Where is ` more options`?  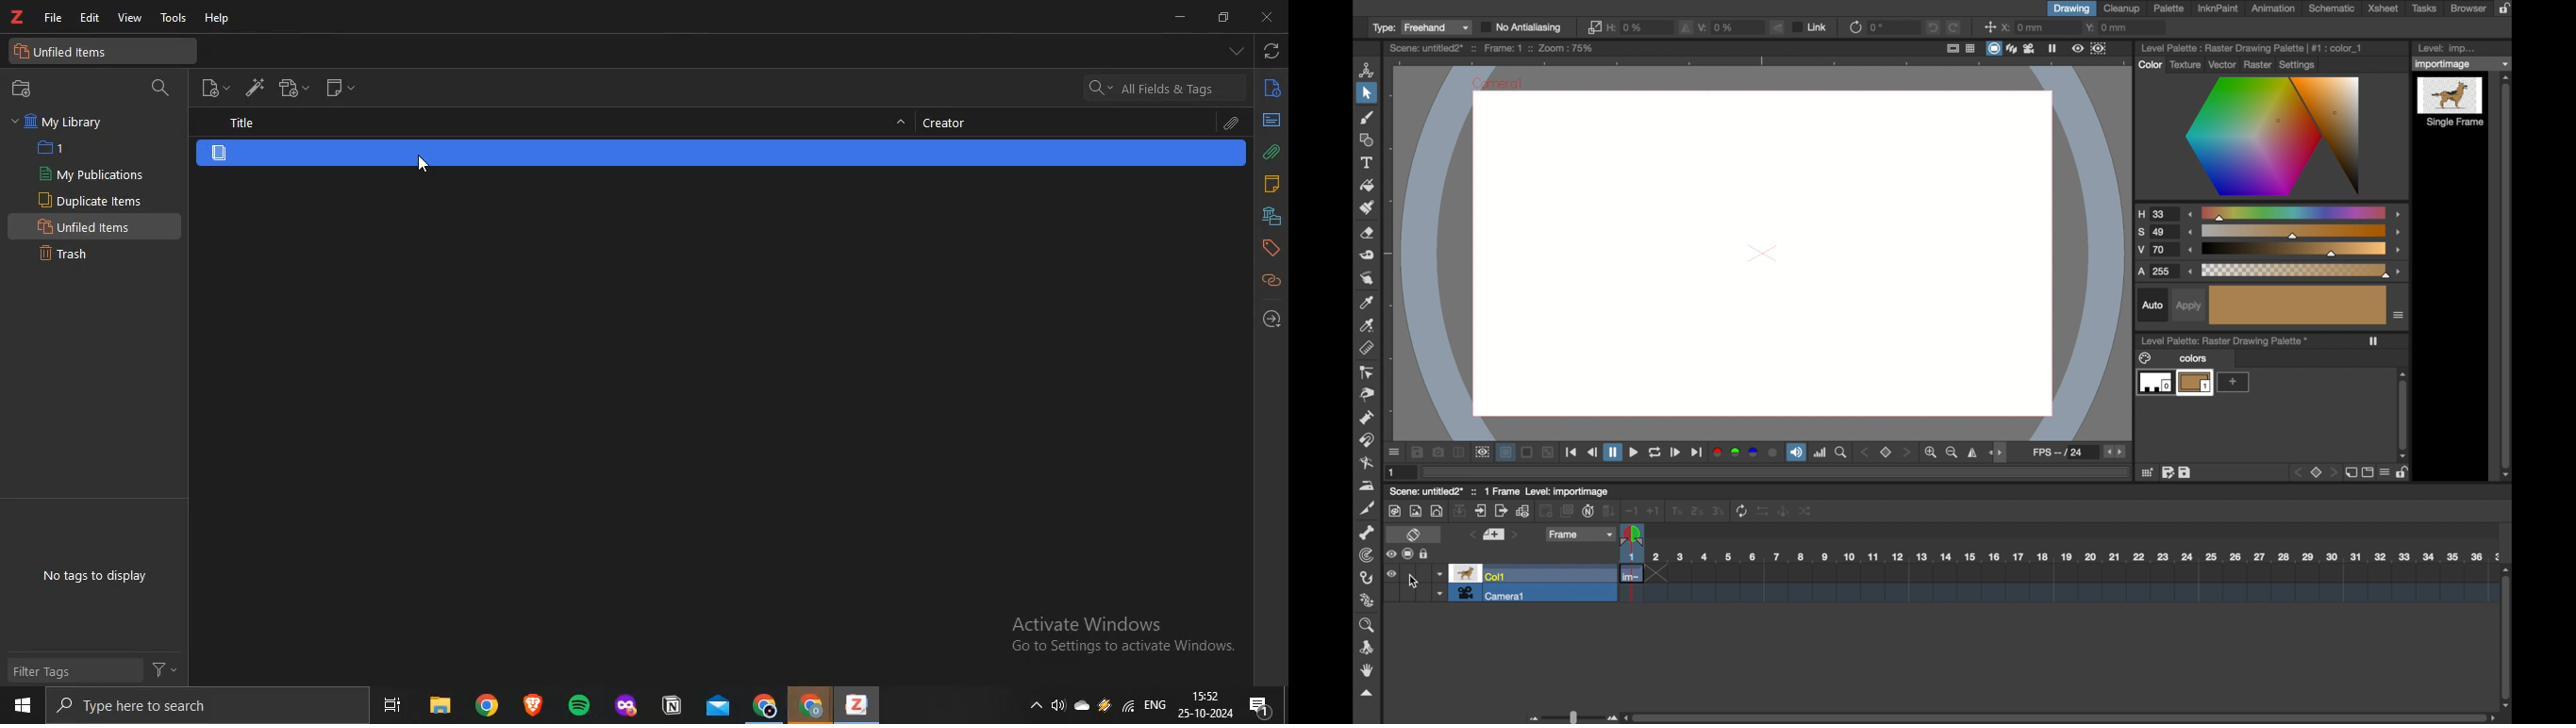  more options is located at coordinates (1394, 452).